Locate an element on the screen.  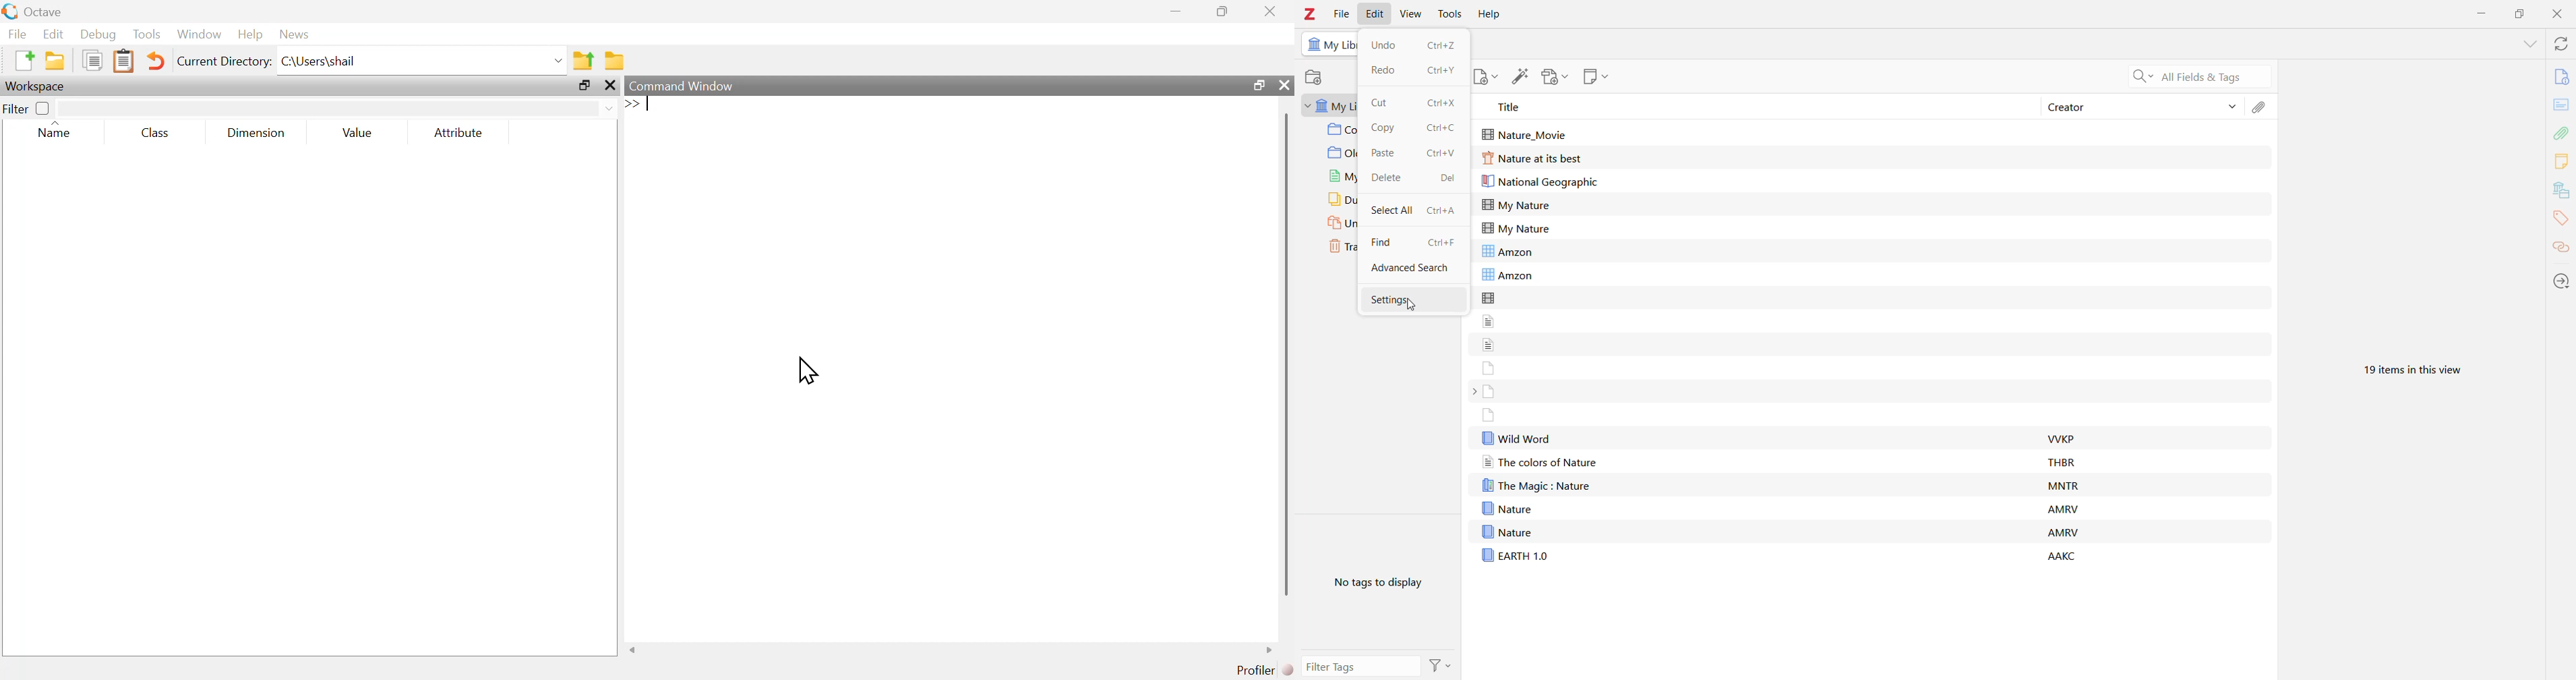
Name is located at coordinates (56, 129).